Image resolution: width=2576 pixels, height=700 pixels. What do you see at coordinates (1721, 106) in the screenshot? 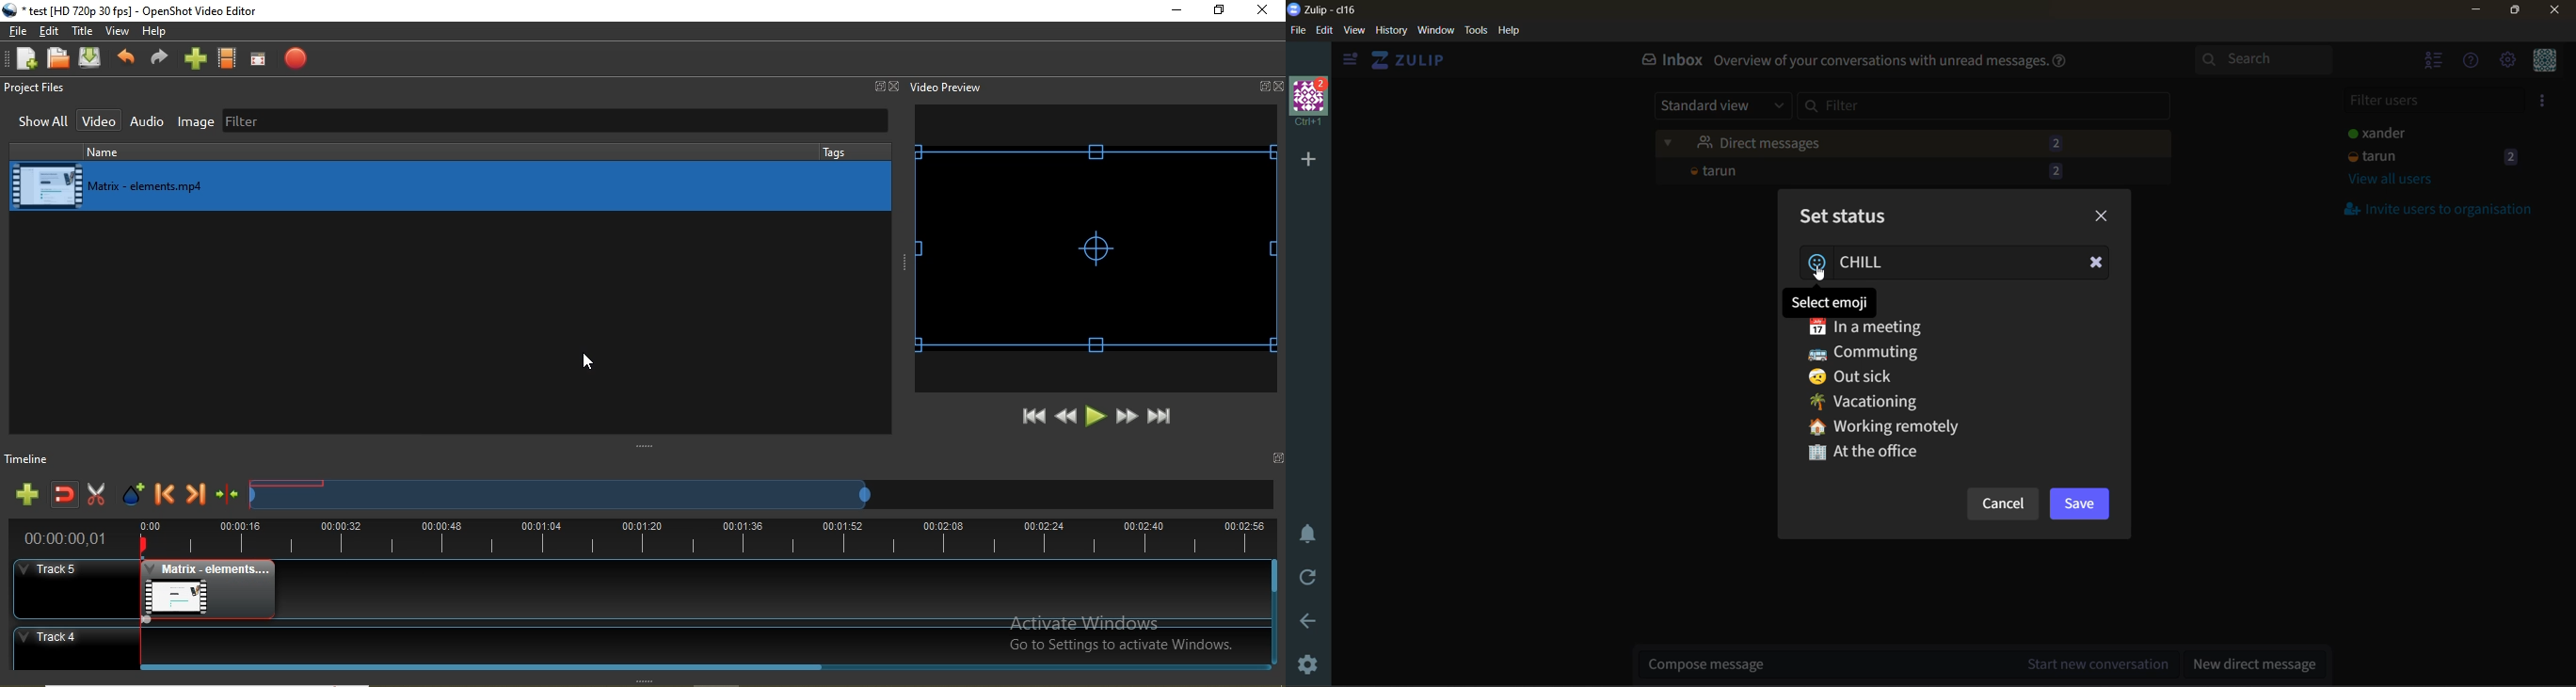
I see `standard view` at bounding box center [1721, 106].